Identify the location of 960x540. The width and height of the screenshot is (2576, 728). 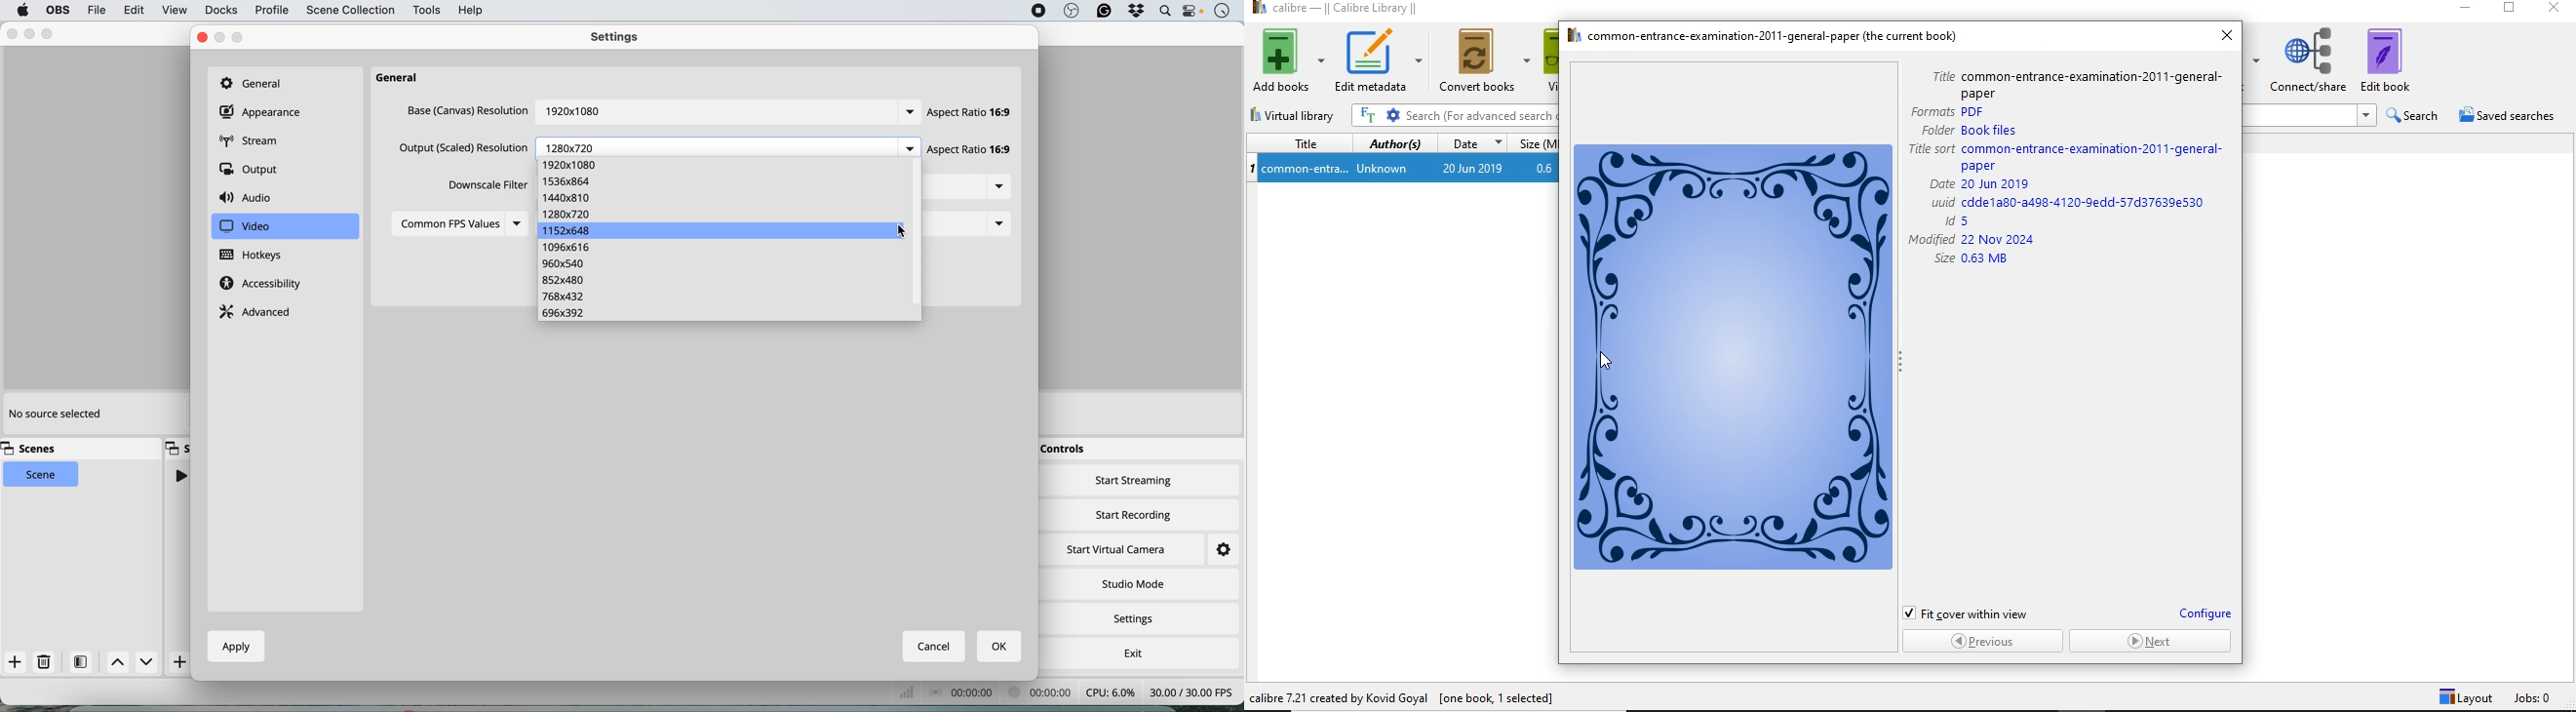
(564, 264).